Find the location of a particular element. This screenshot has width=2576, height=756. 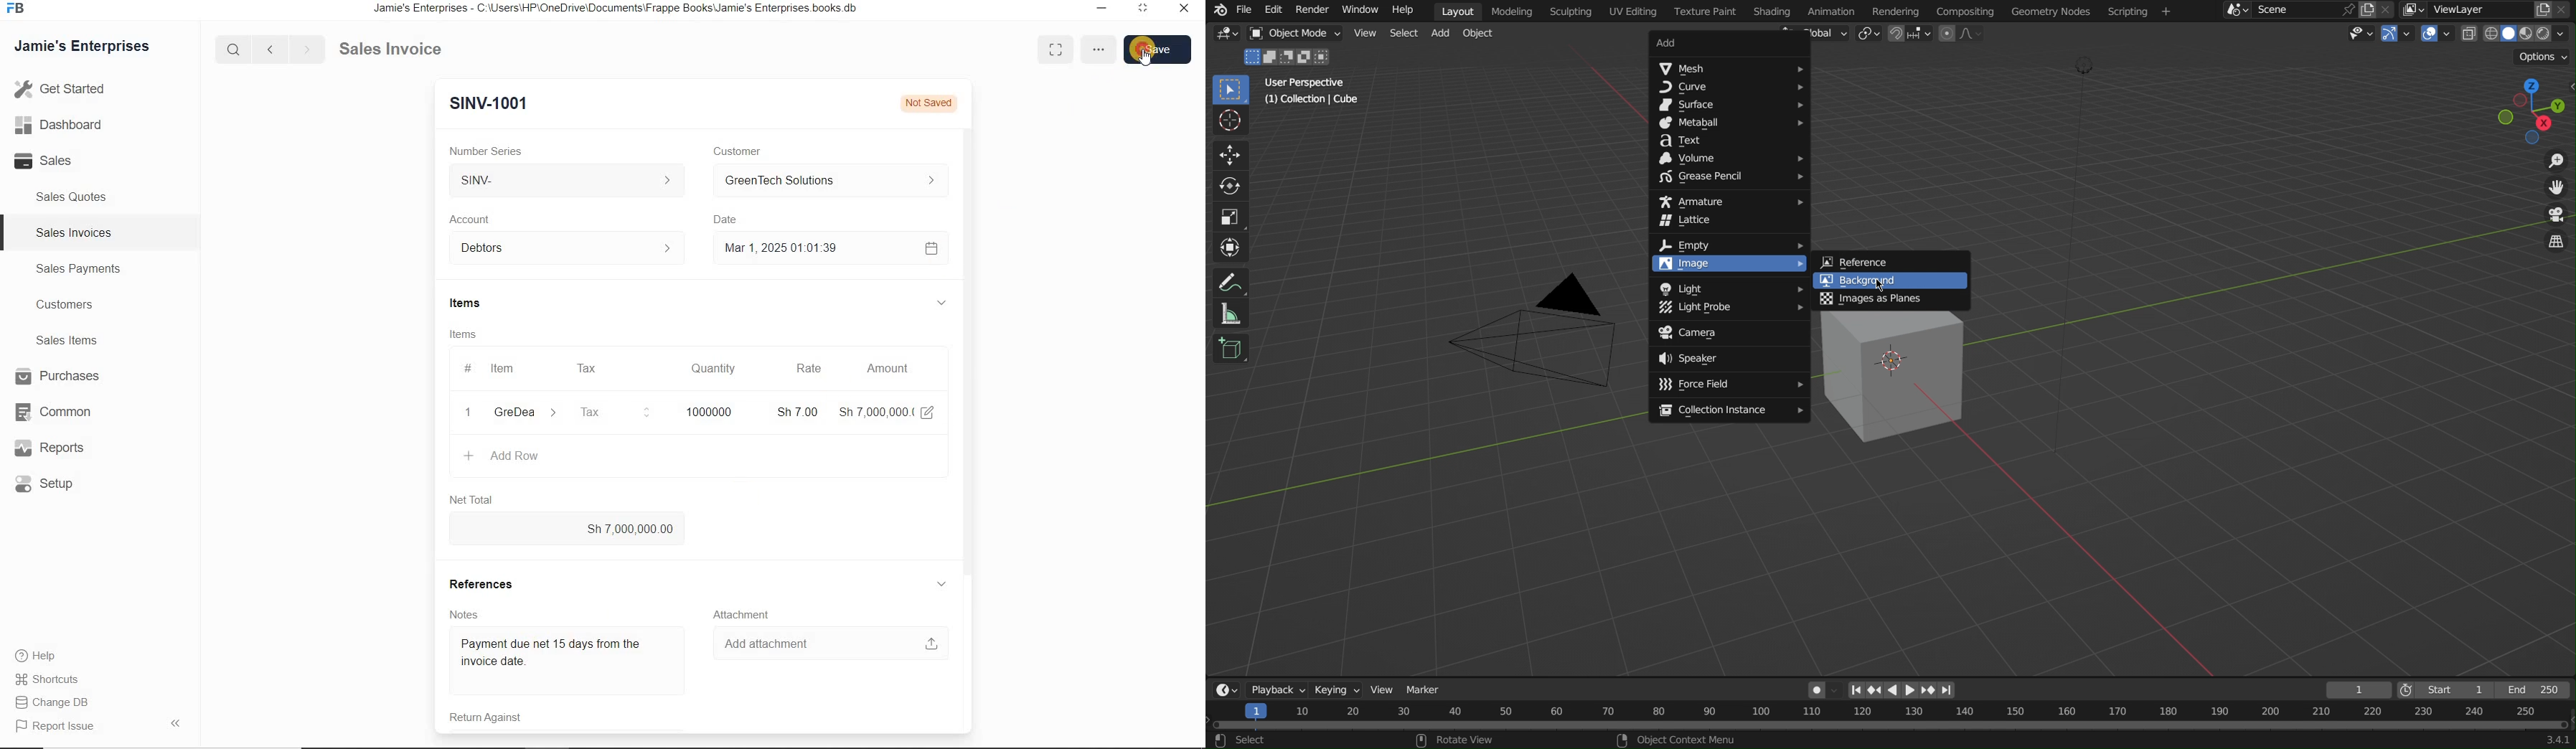

calender is located at coordinates (930, 248).